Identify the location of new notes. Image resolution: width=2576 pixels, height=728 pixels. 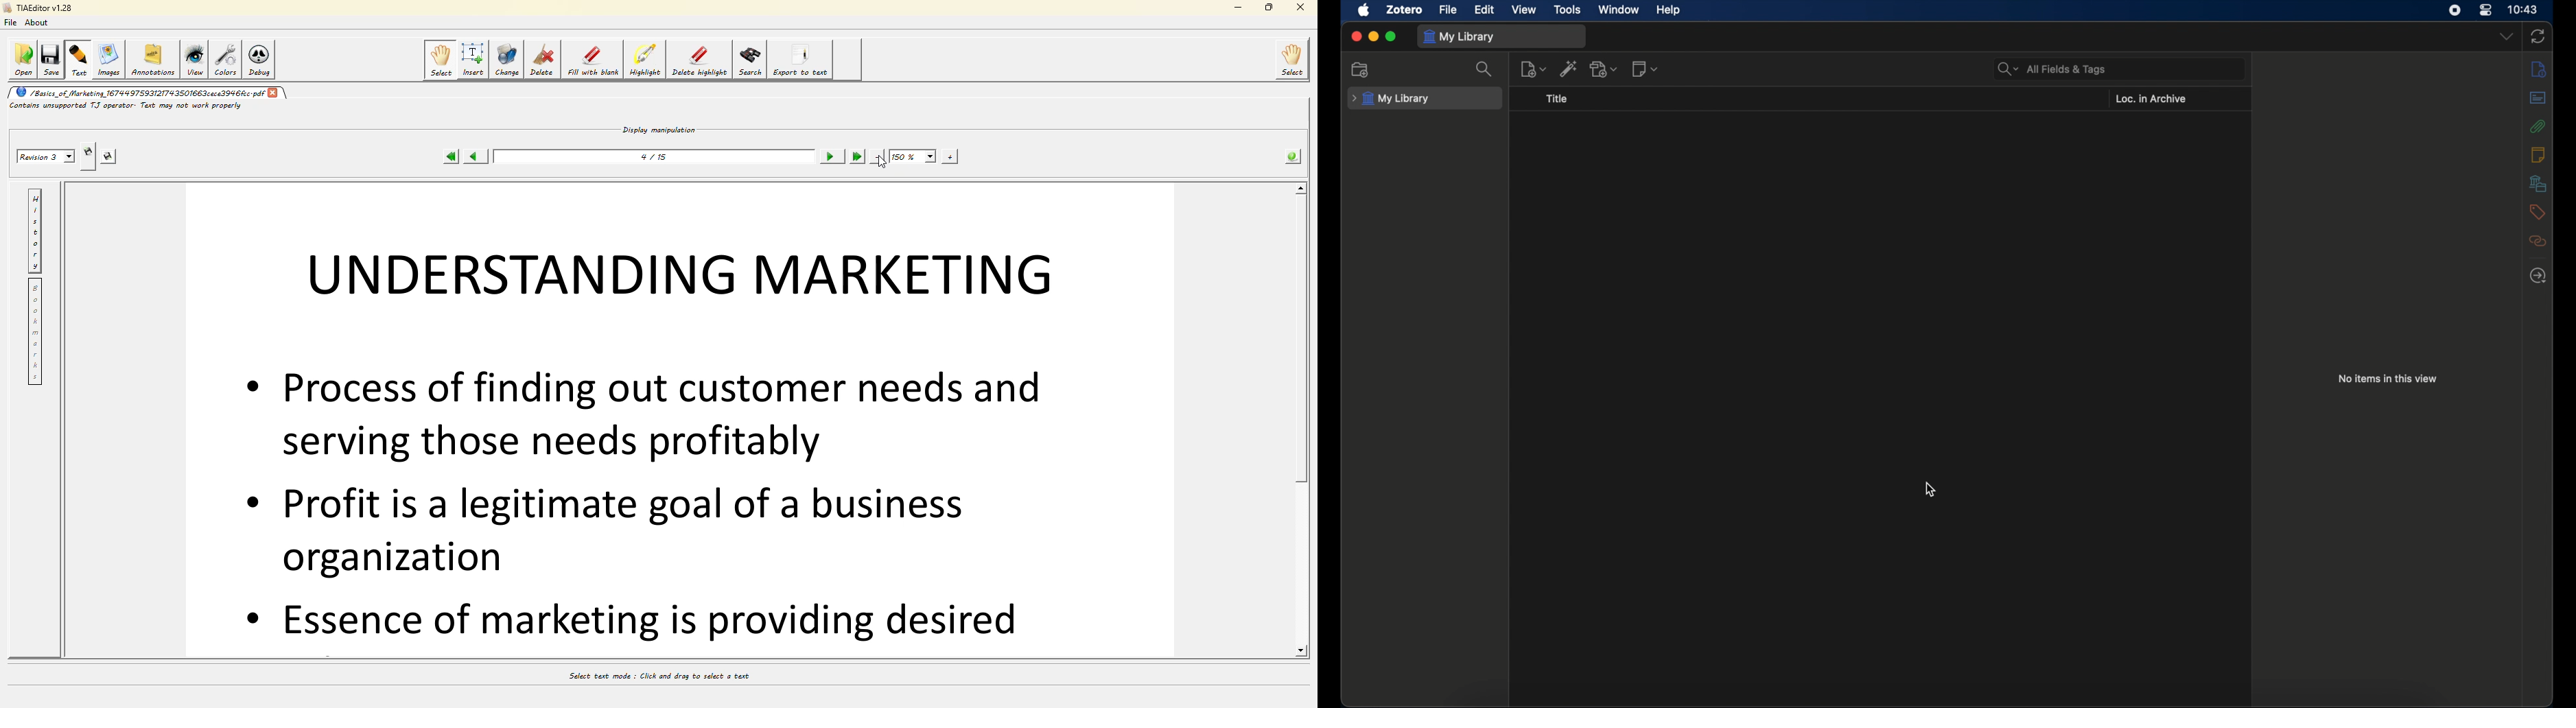
(1645, 69).